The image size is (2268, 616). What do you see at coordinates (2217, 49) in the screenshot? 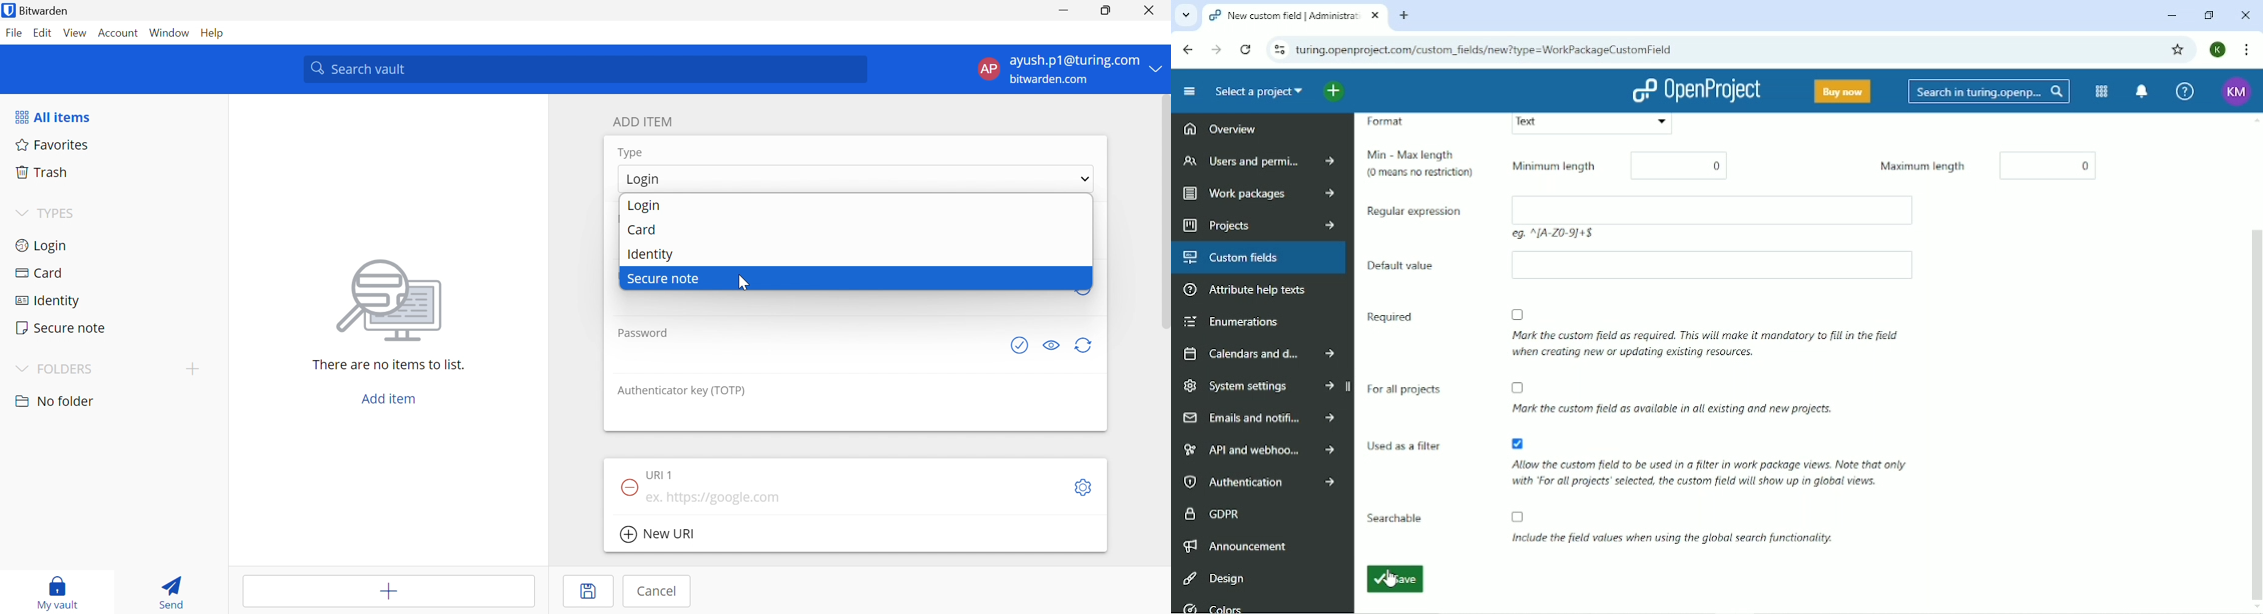
I see `Account` at bounding box center [2217, 49].